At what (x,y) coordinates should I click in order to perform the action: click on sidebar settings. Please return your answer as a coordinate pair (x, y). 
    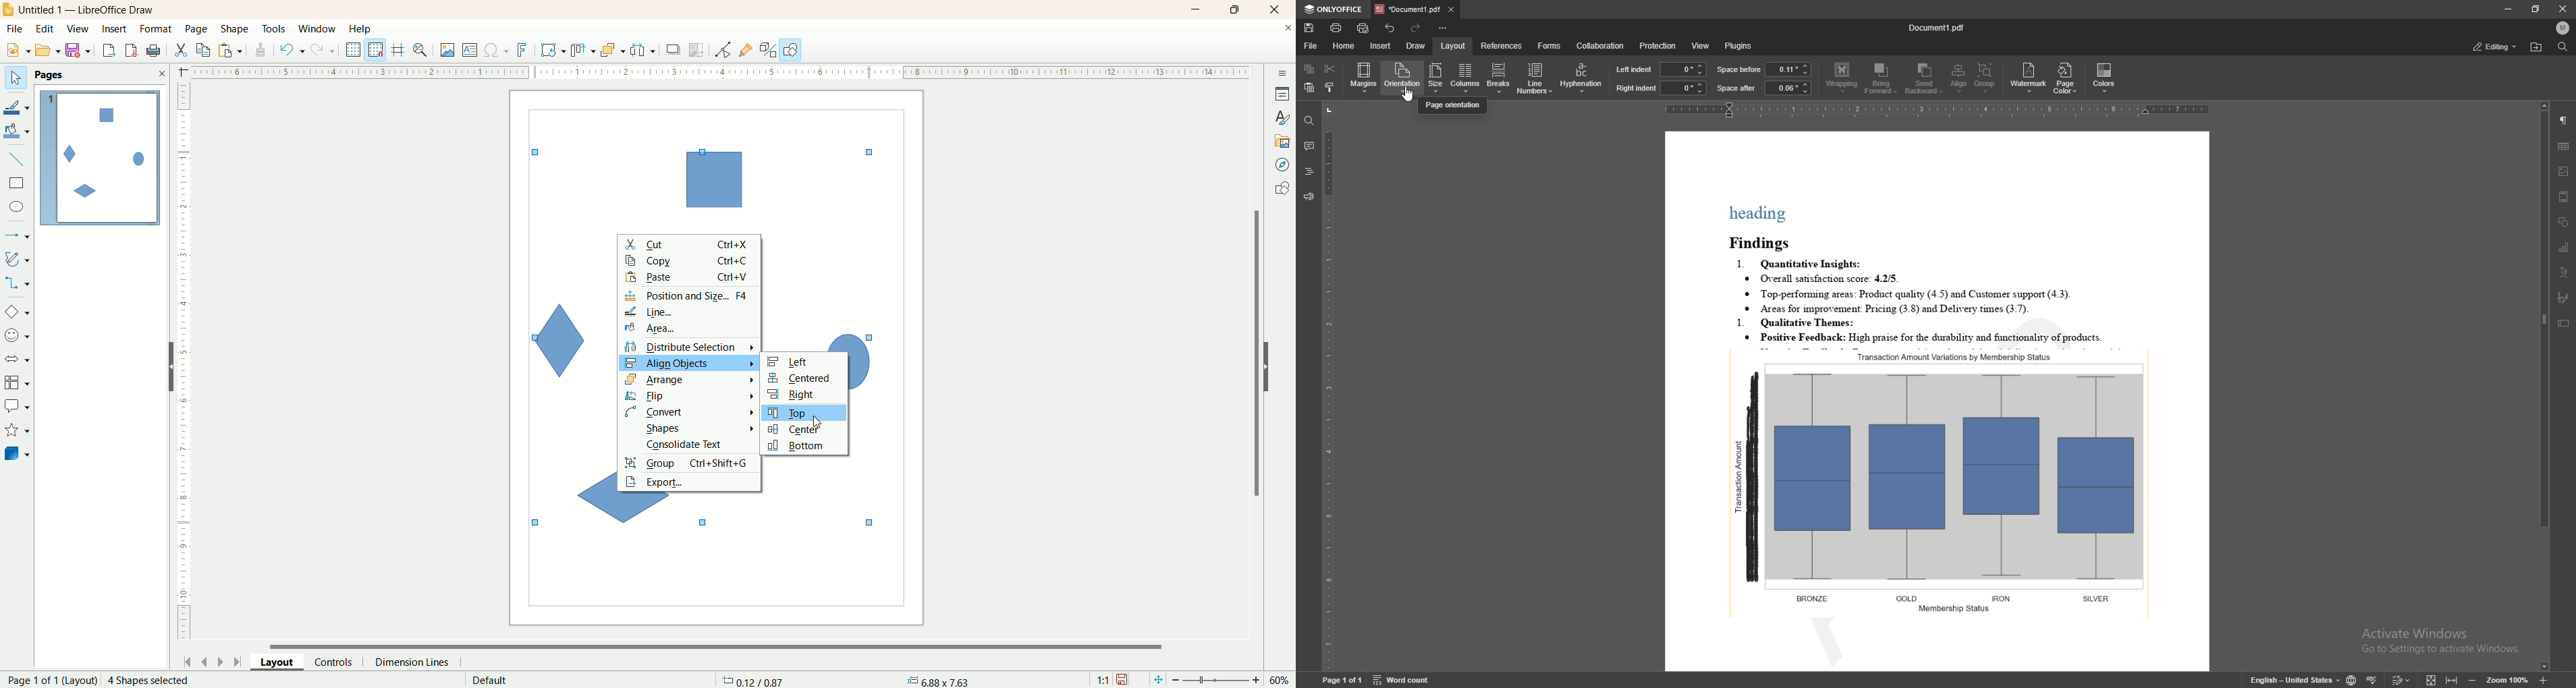
    Looking at the image, I should click on (1283, 71).